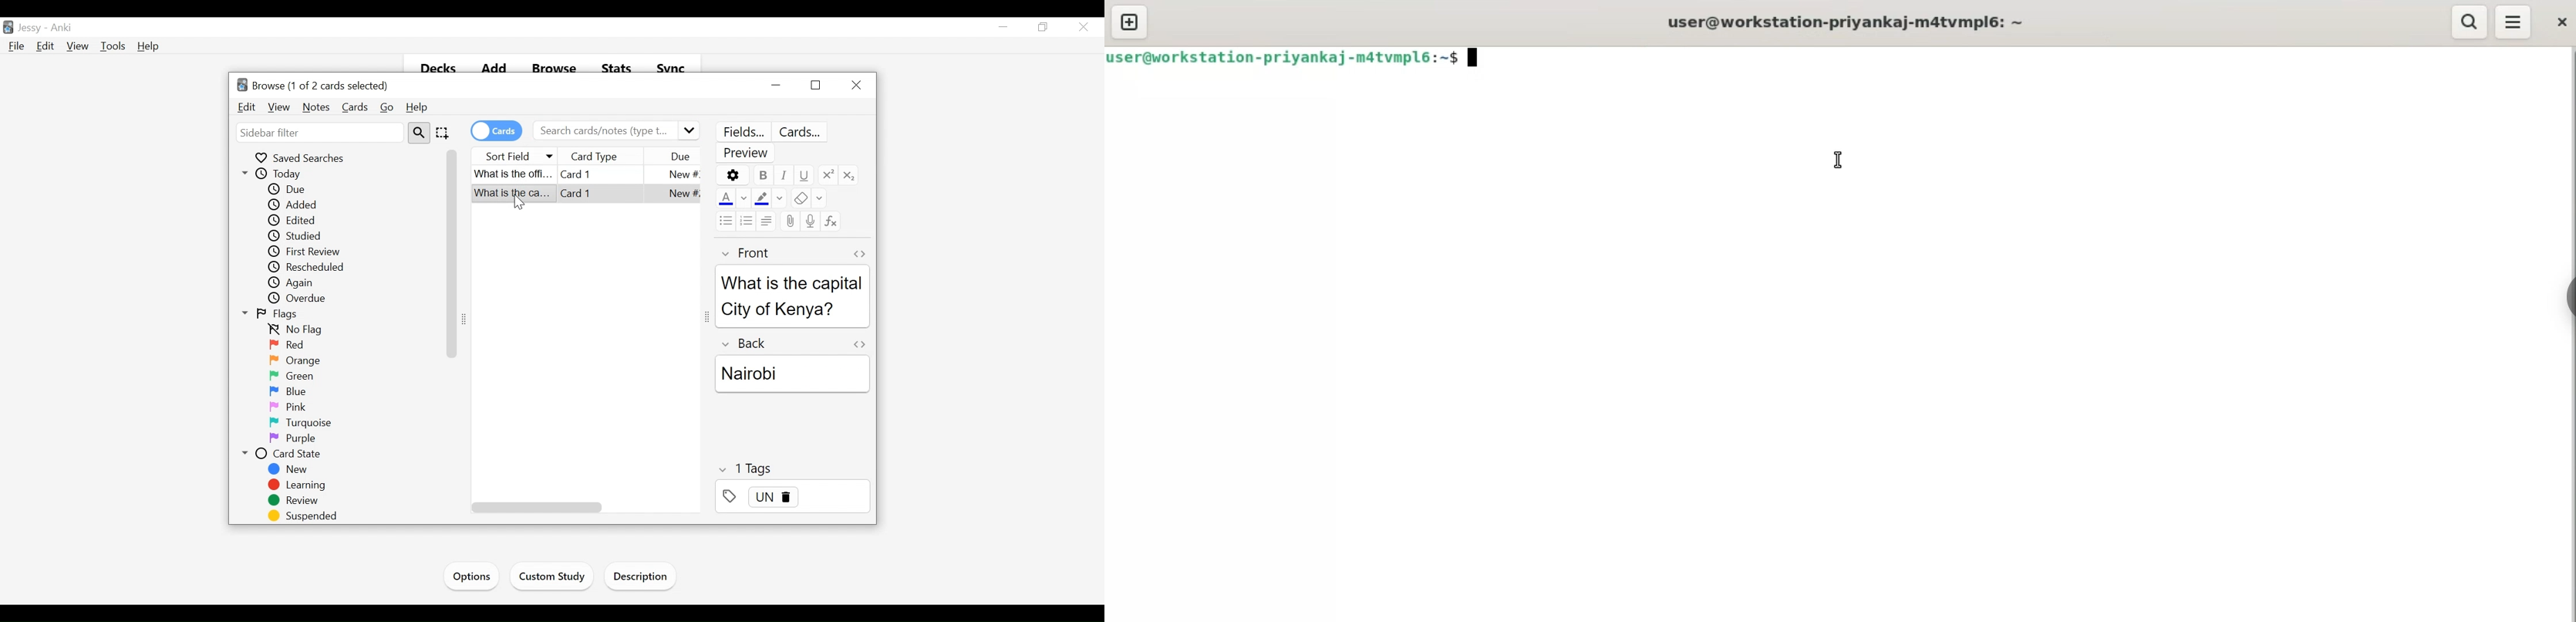  What do you see at coordinates (286, 345) in the screenshot?
I see `Red` at bounding box center [286, 345].